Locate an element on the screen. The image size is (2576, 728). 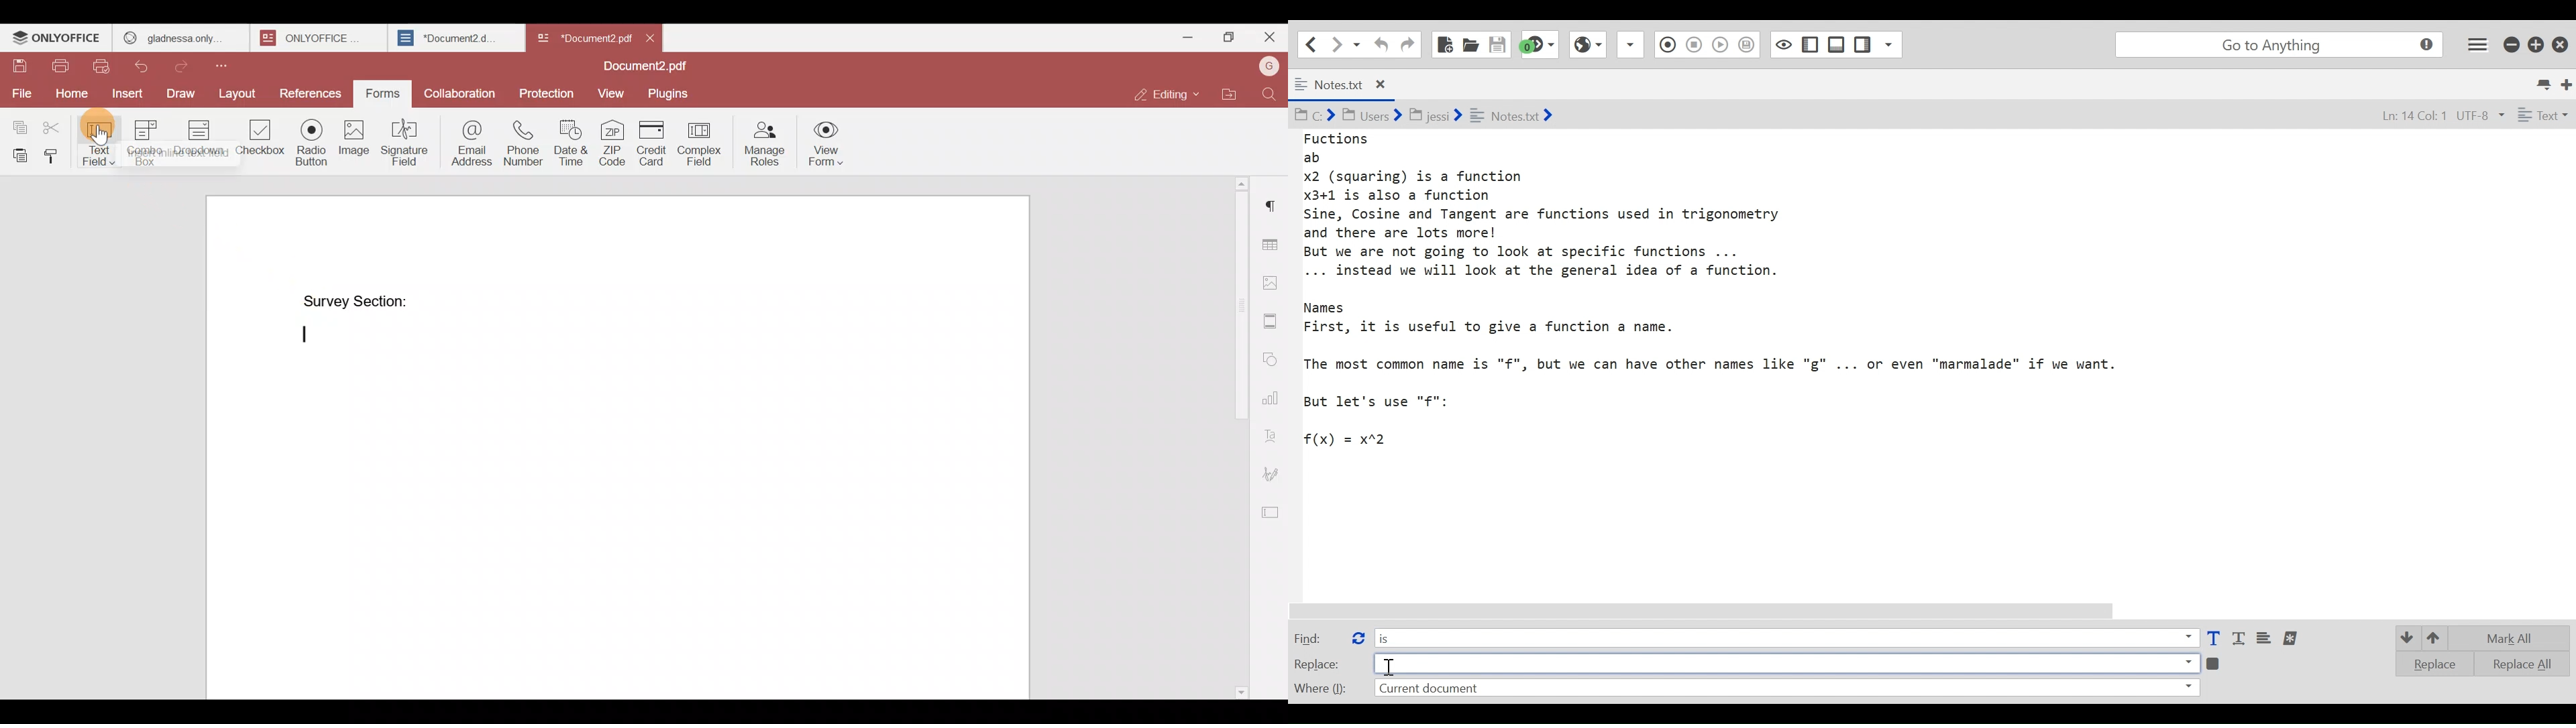
Collaboration is located at coordinates (462, 96).